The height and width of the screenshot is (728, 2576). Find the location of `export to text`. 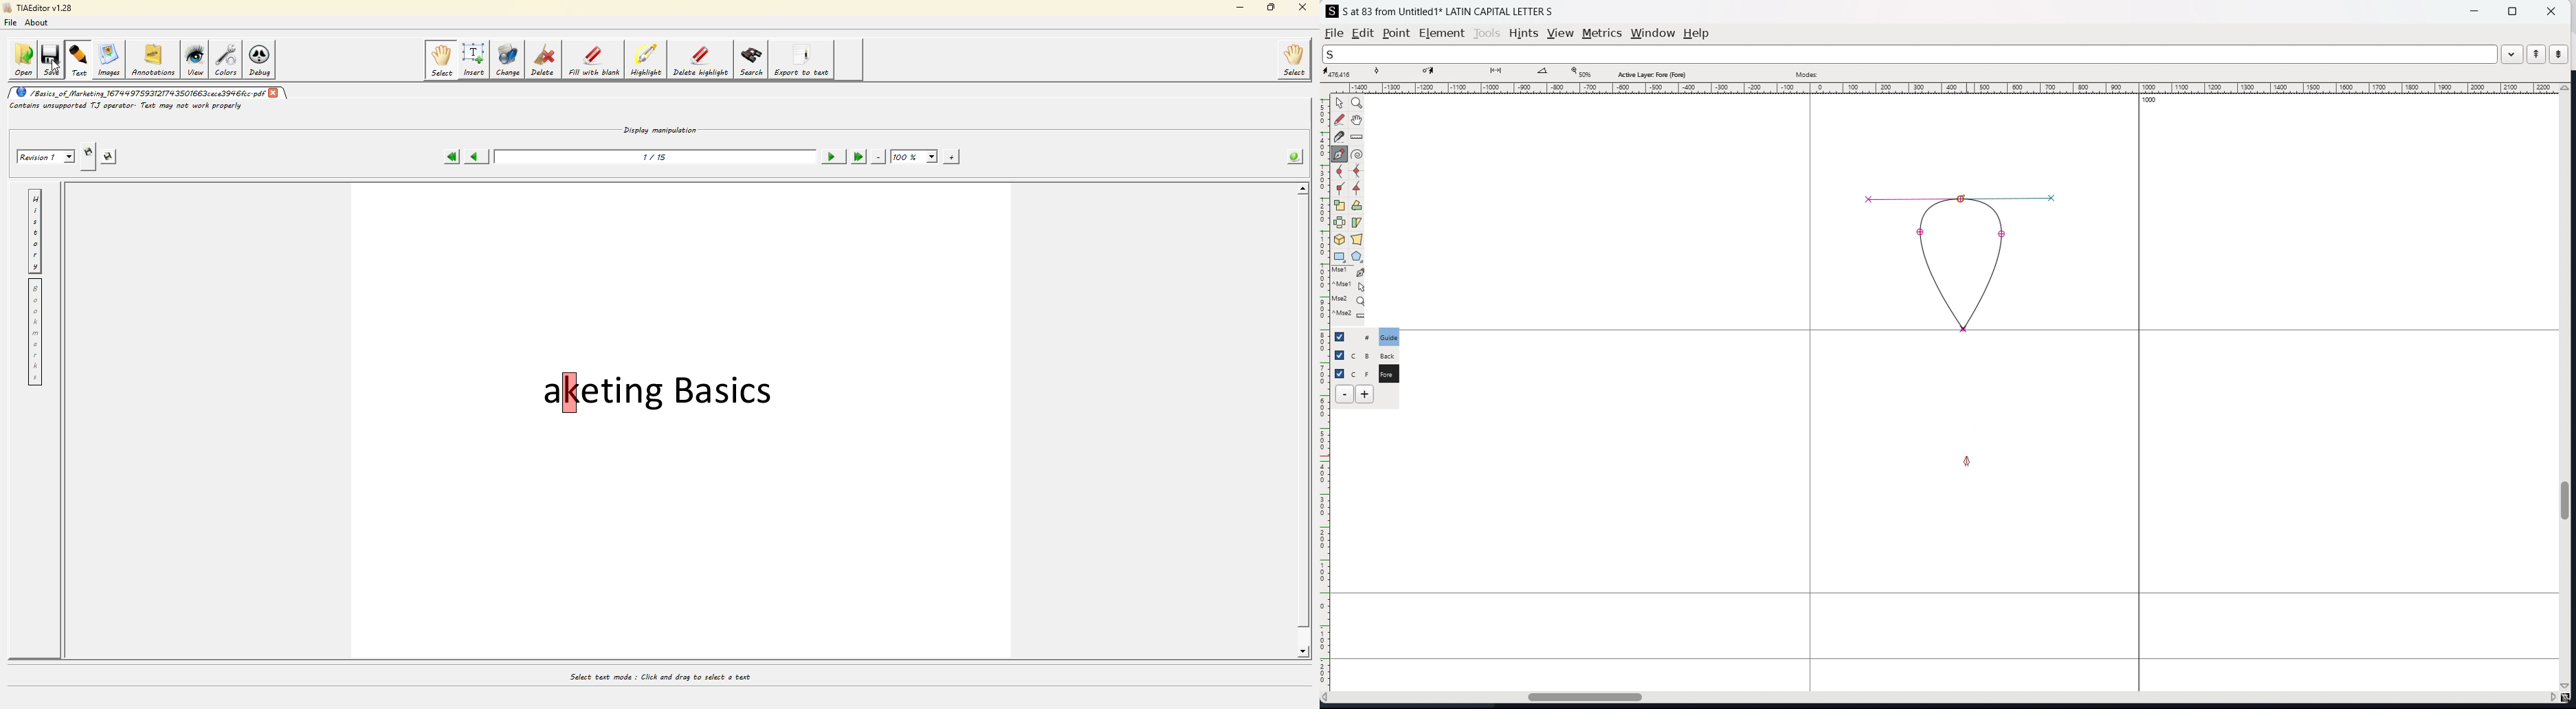

export to text is located at coordinates (802, 60).